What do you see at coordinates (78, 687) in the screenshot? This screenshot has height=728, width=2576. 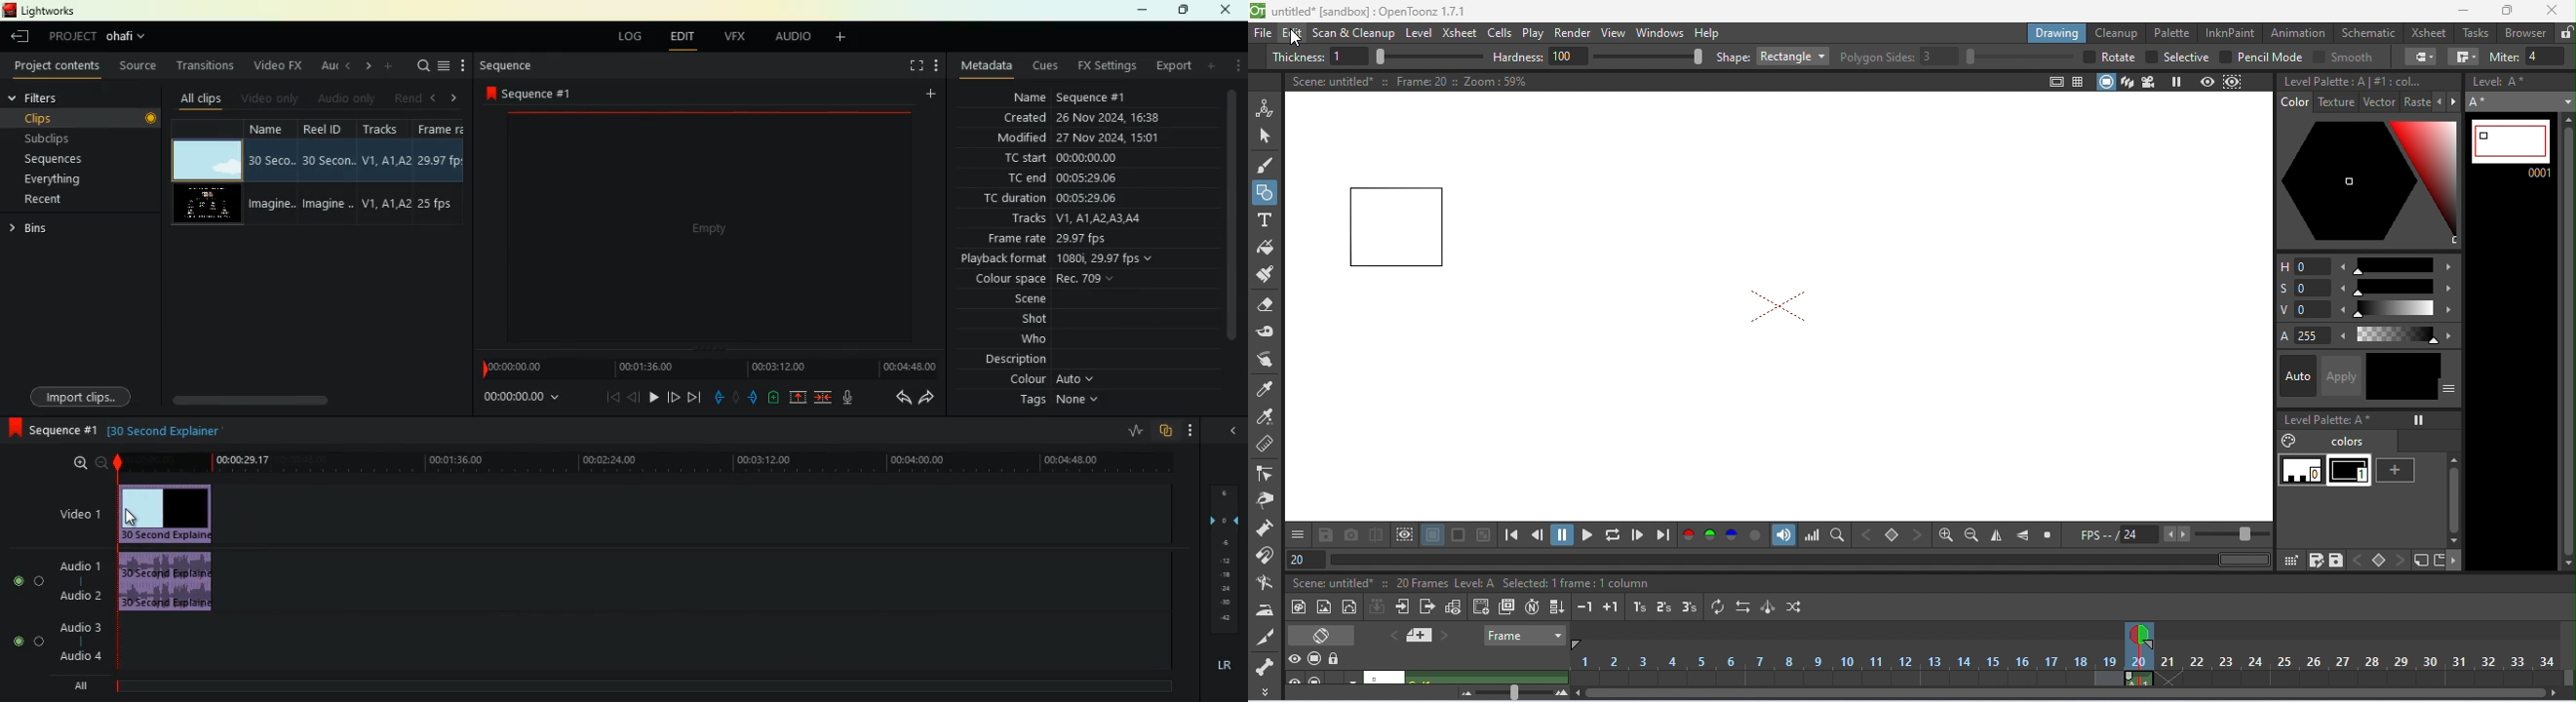 I see `all` at bounding box center [78, 687].